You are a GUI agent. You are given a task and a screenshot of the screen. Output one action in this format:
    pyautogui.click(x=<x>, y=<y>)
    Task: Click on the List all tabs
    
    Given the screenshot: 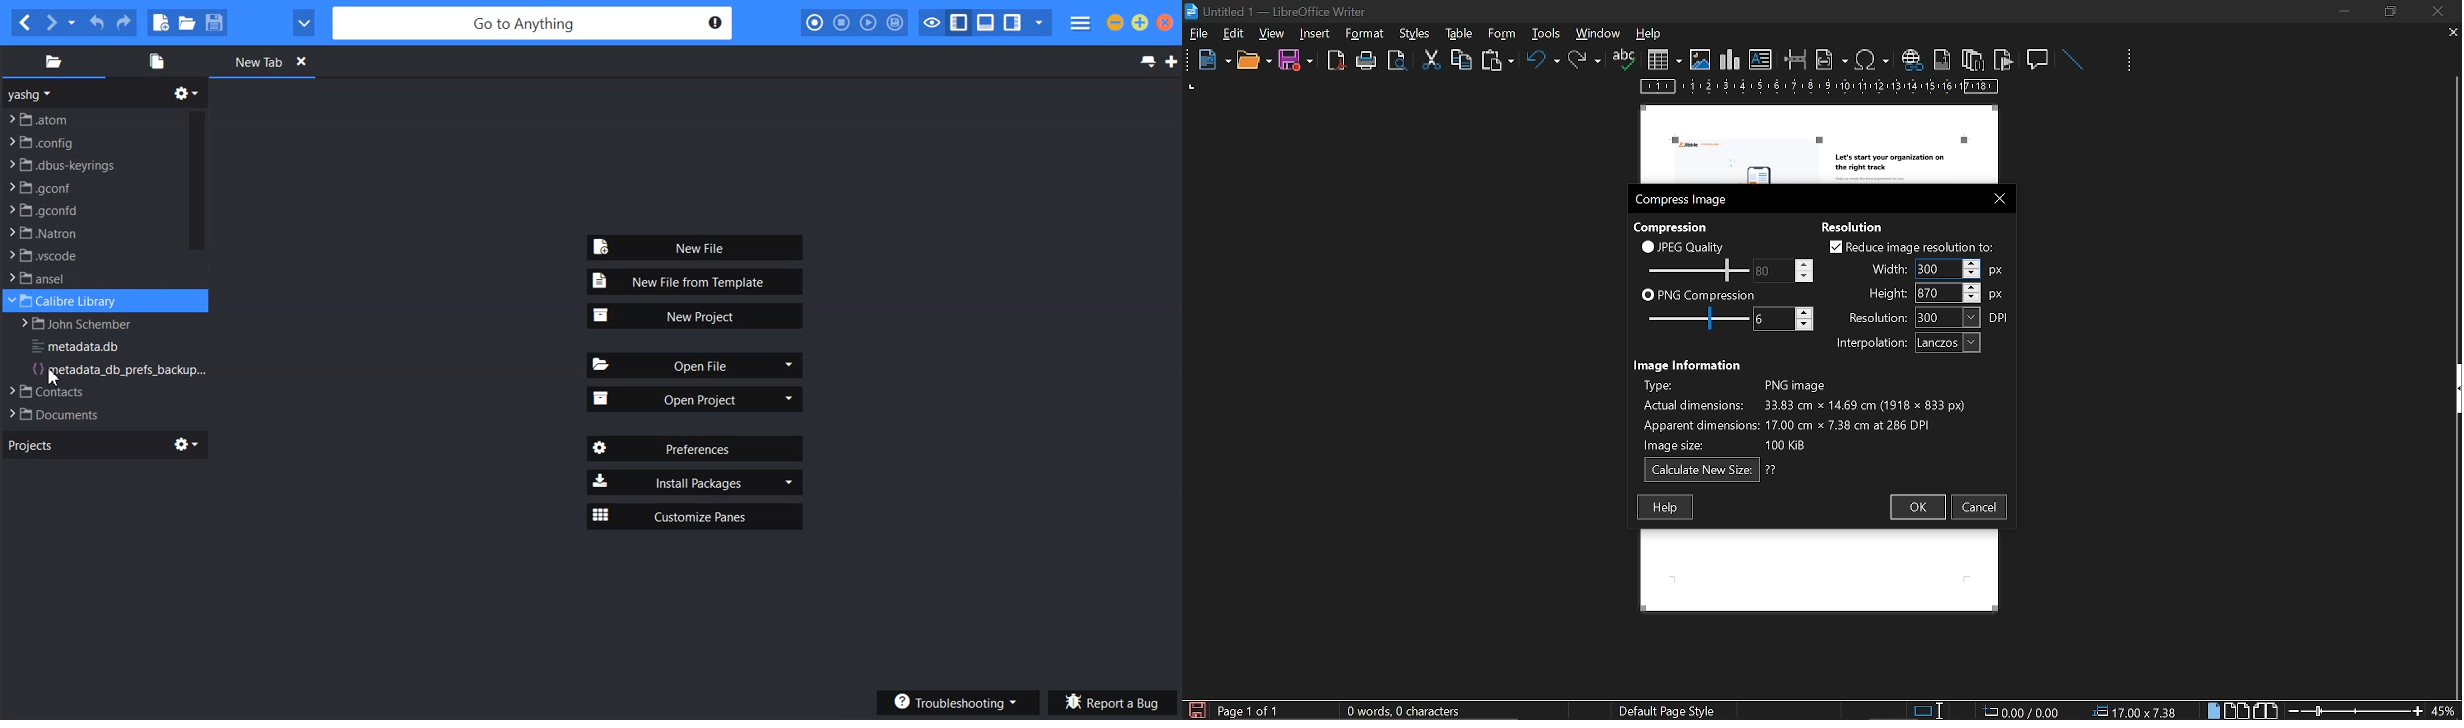 What is the action you would take?
    pyautogui.click(x=1147, y=62)
    